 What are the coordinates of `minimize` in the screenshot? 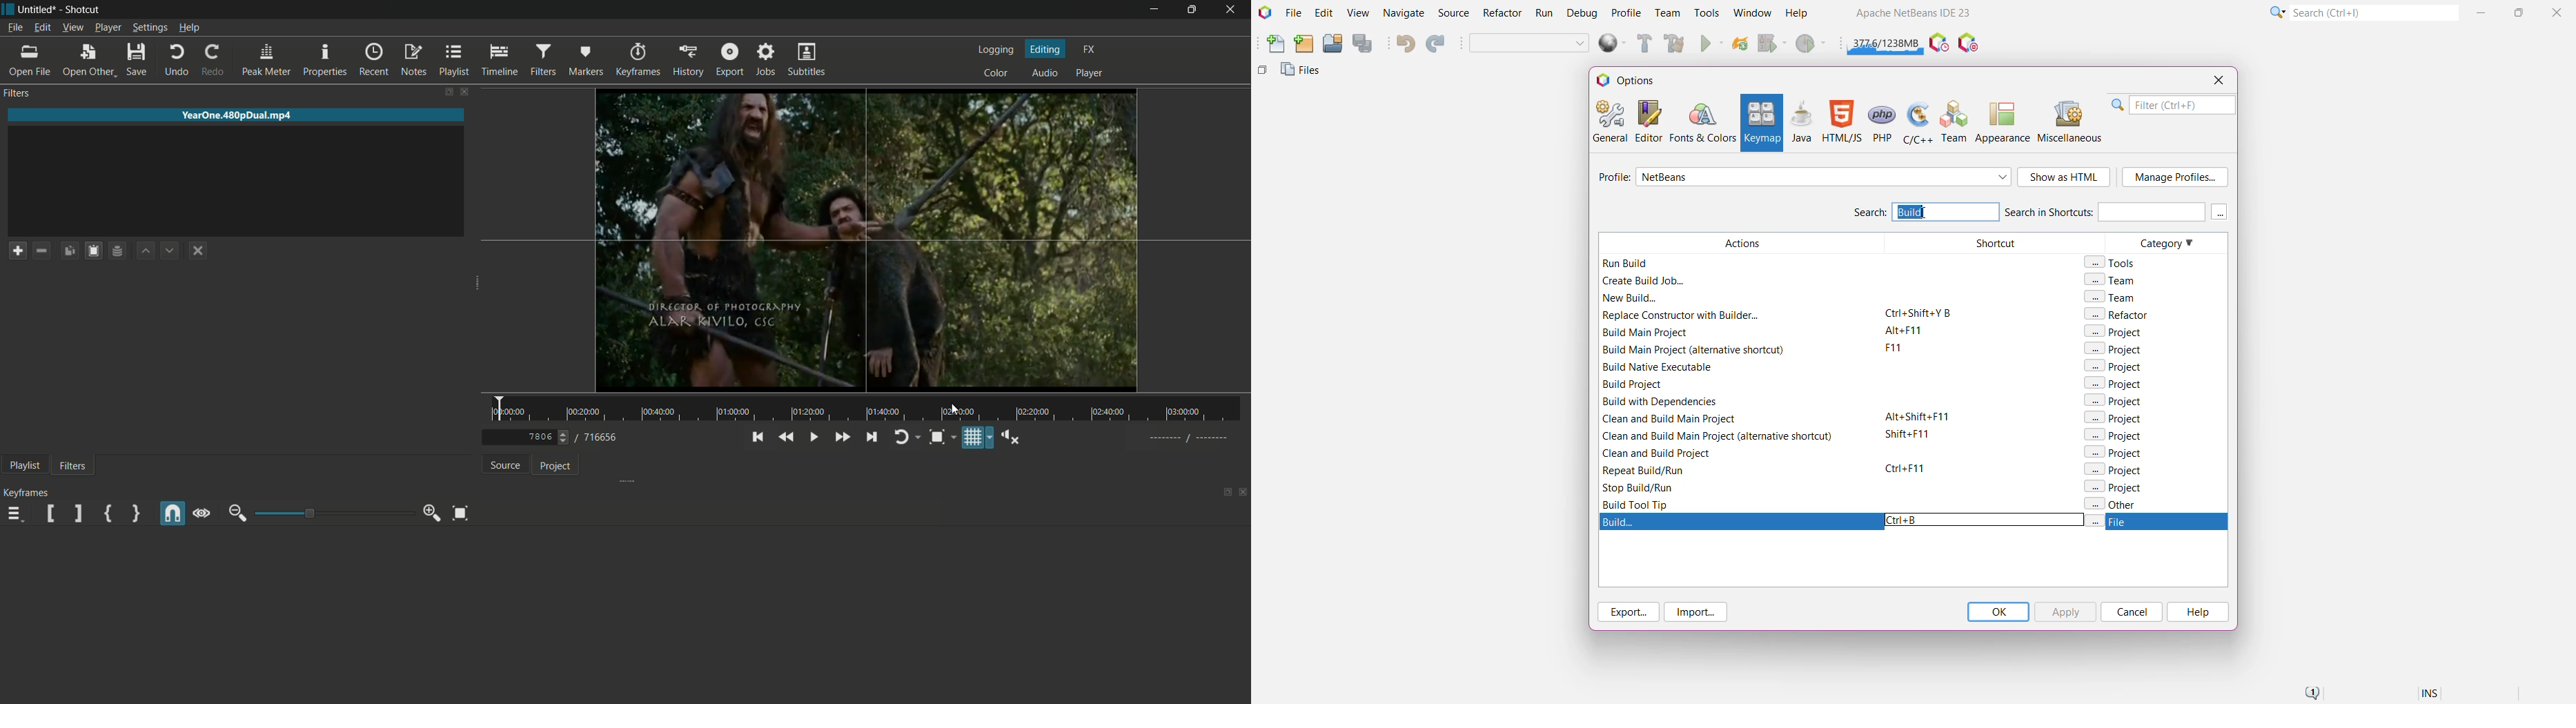 It's located at (1153, 8).